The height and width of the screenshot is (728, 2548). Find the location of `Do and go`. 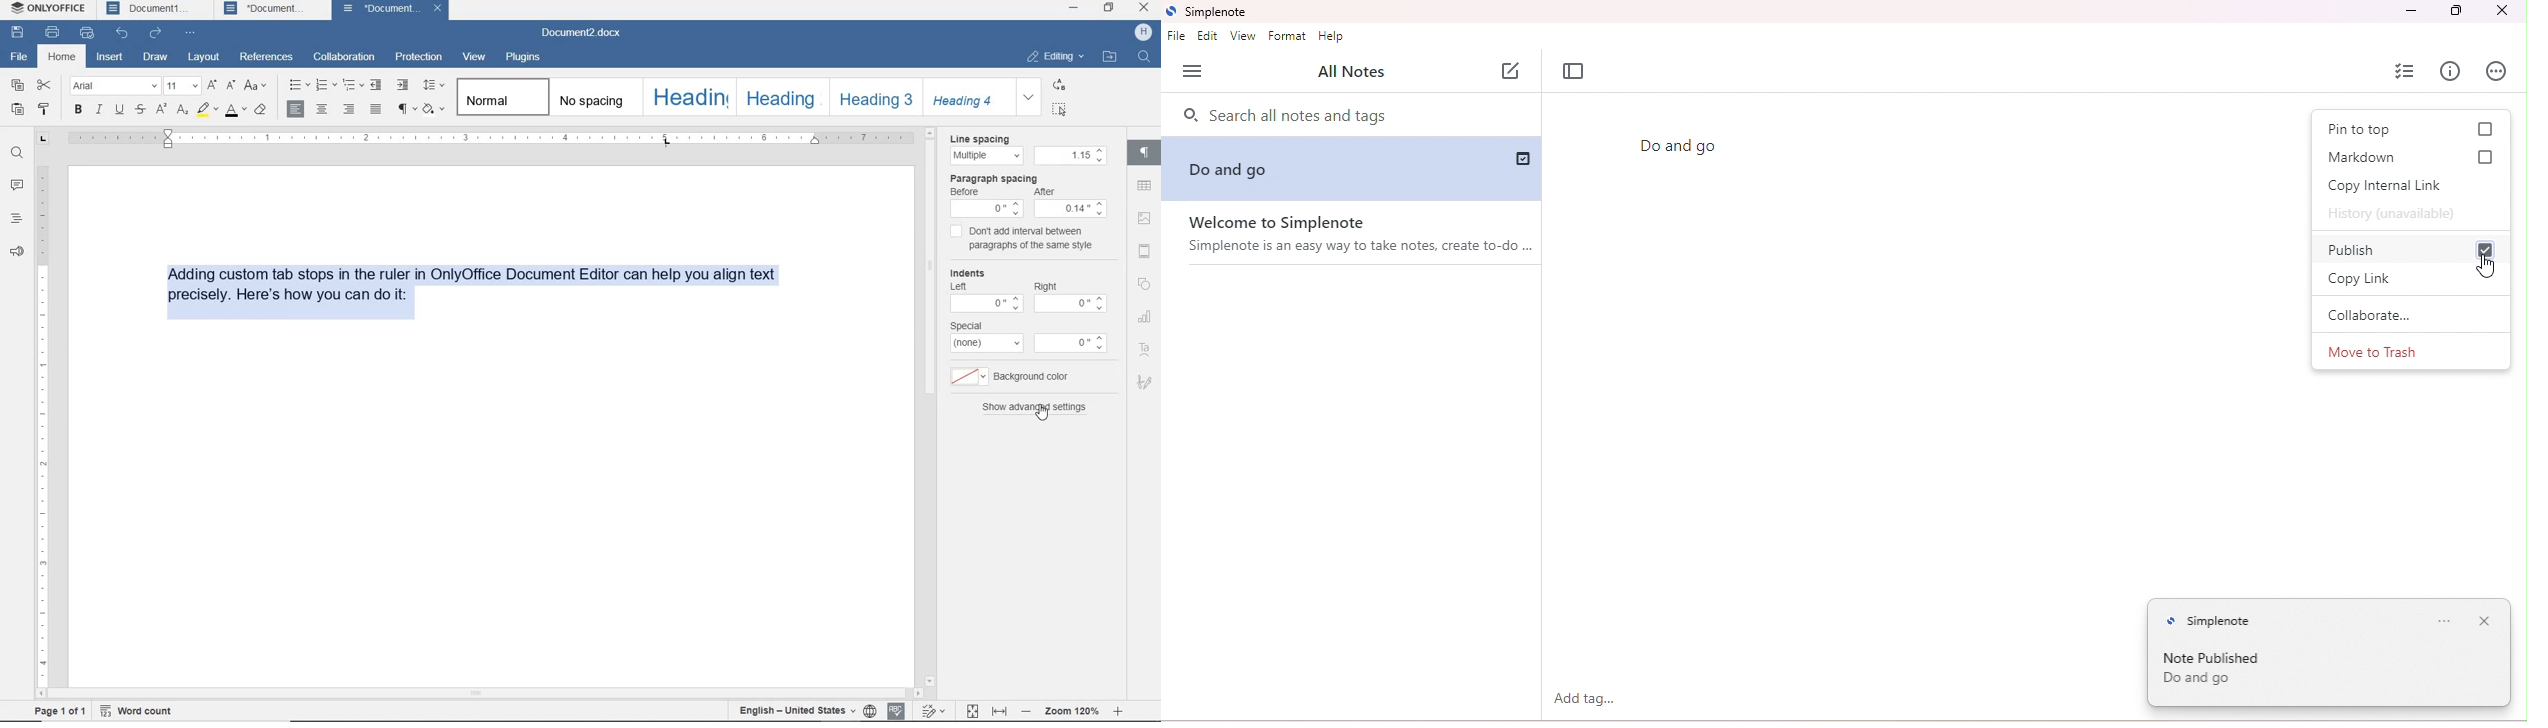

Do and go is located at coordinates (1682, 147).